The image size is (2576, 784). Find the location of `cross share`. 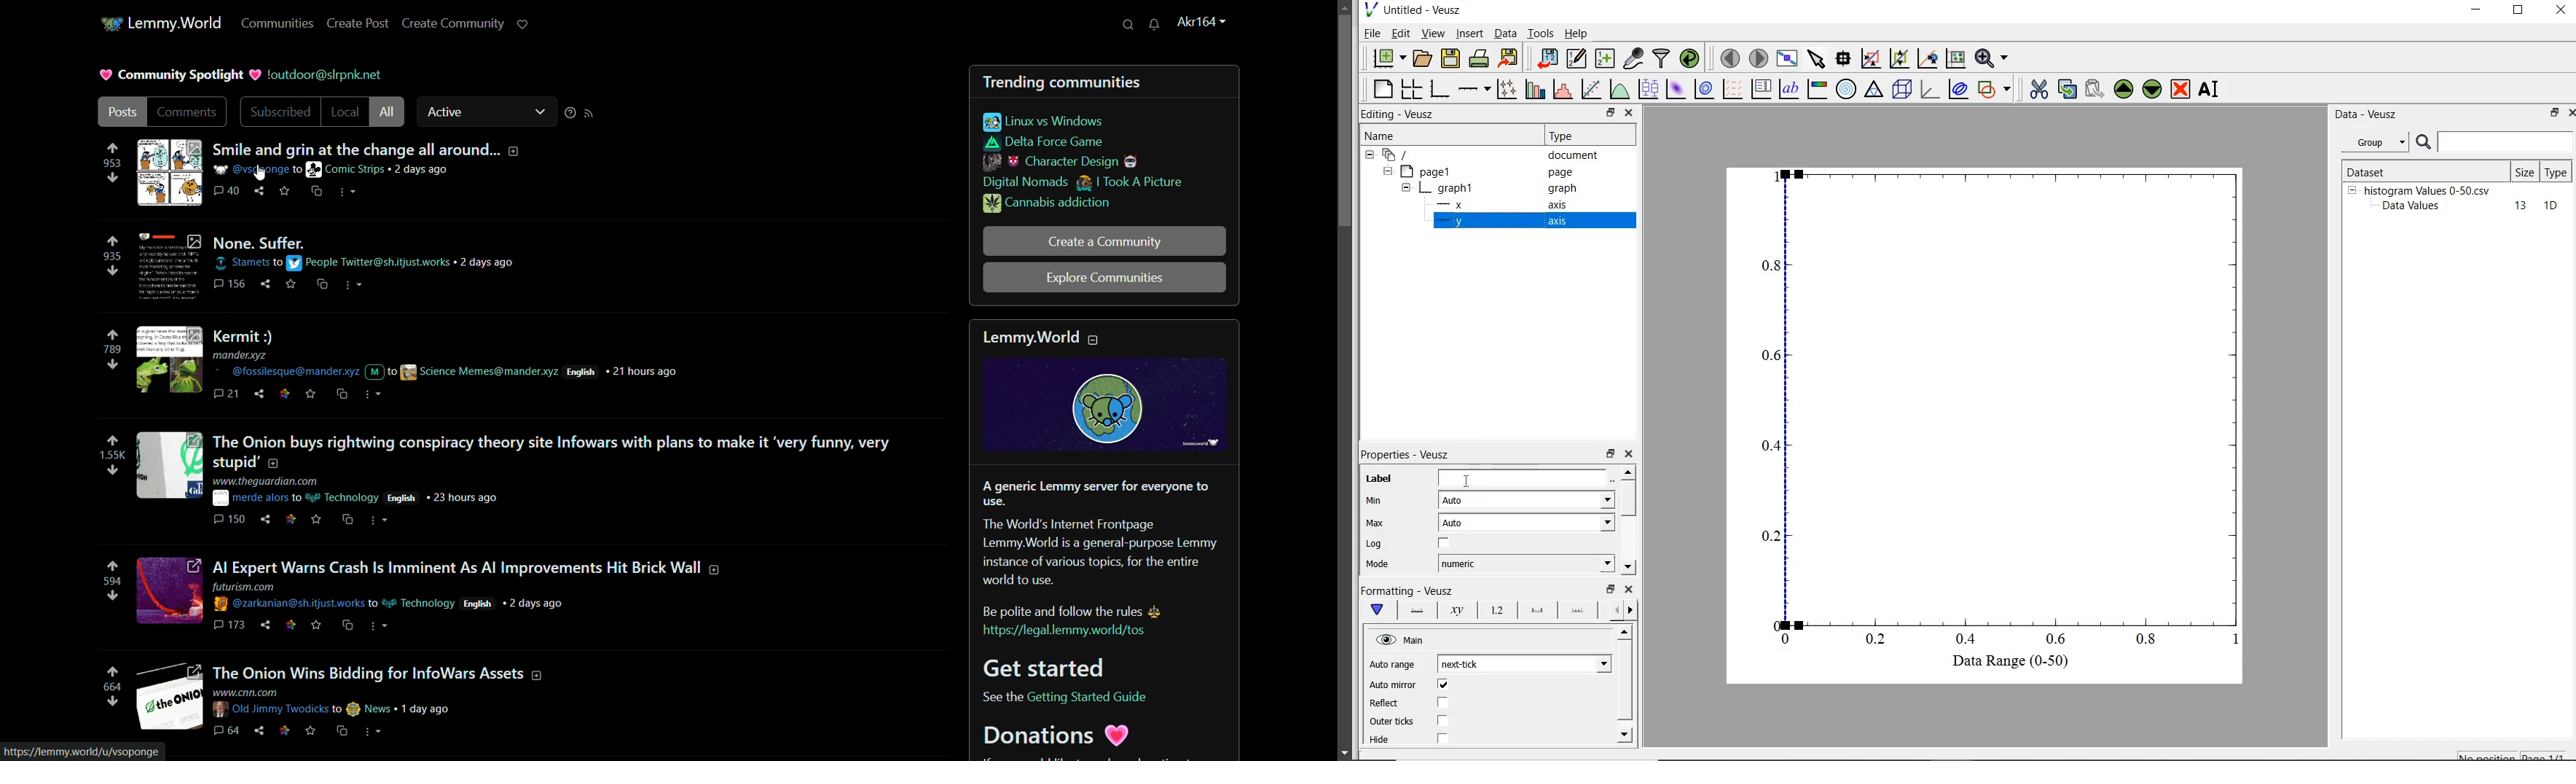

cross share is located at coordinates (323, 283).